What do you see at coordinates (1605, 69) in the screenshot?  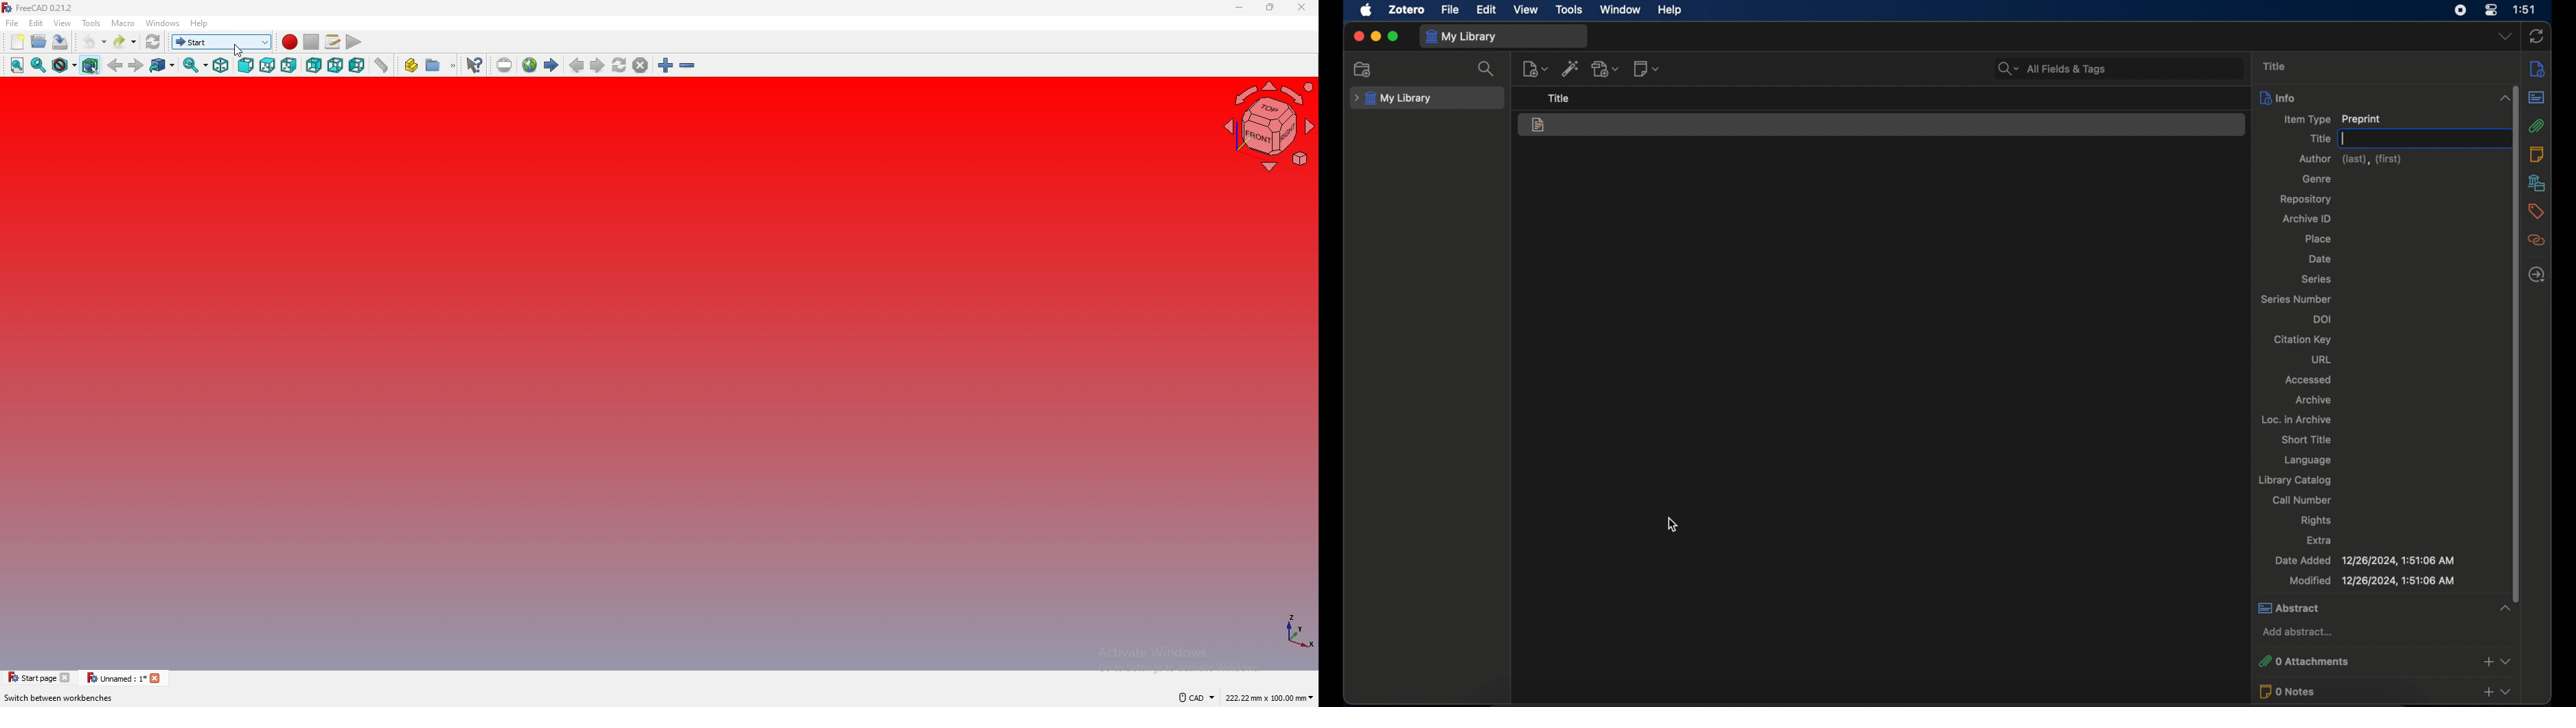 I see `add attachment` at bounding box center [1605, 69].